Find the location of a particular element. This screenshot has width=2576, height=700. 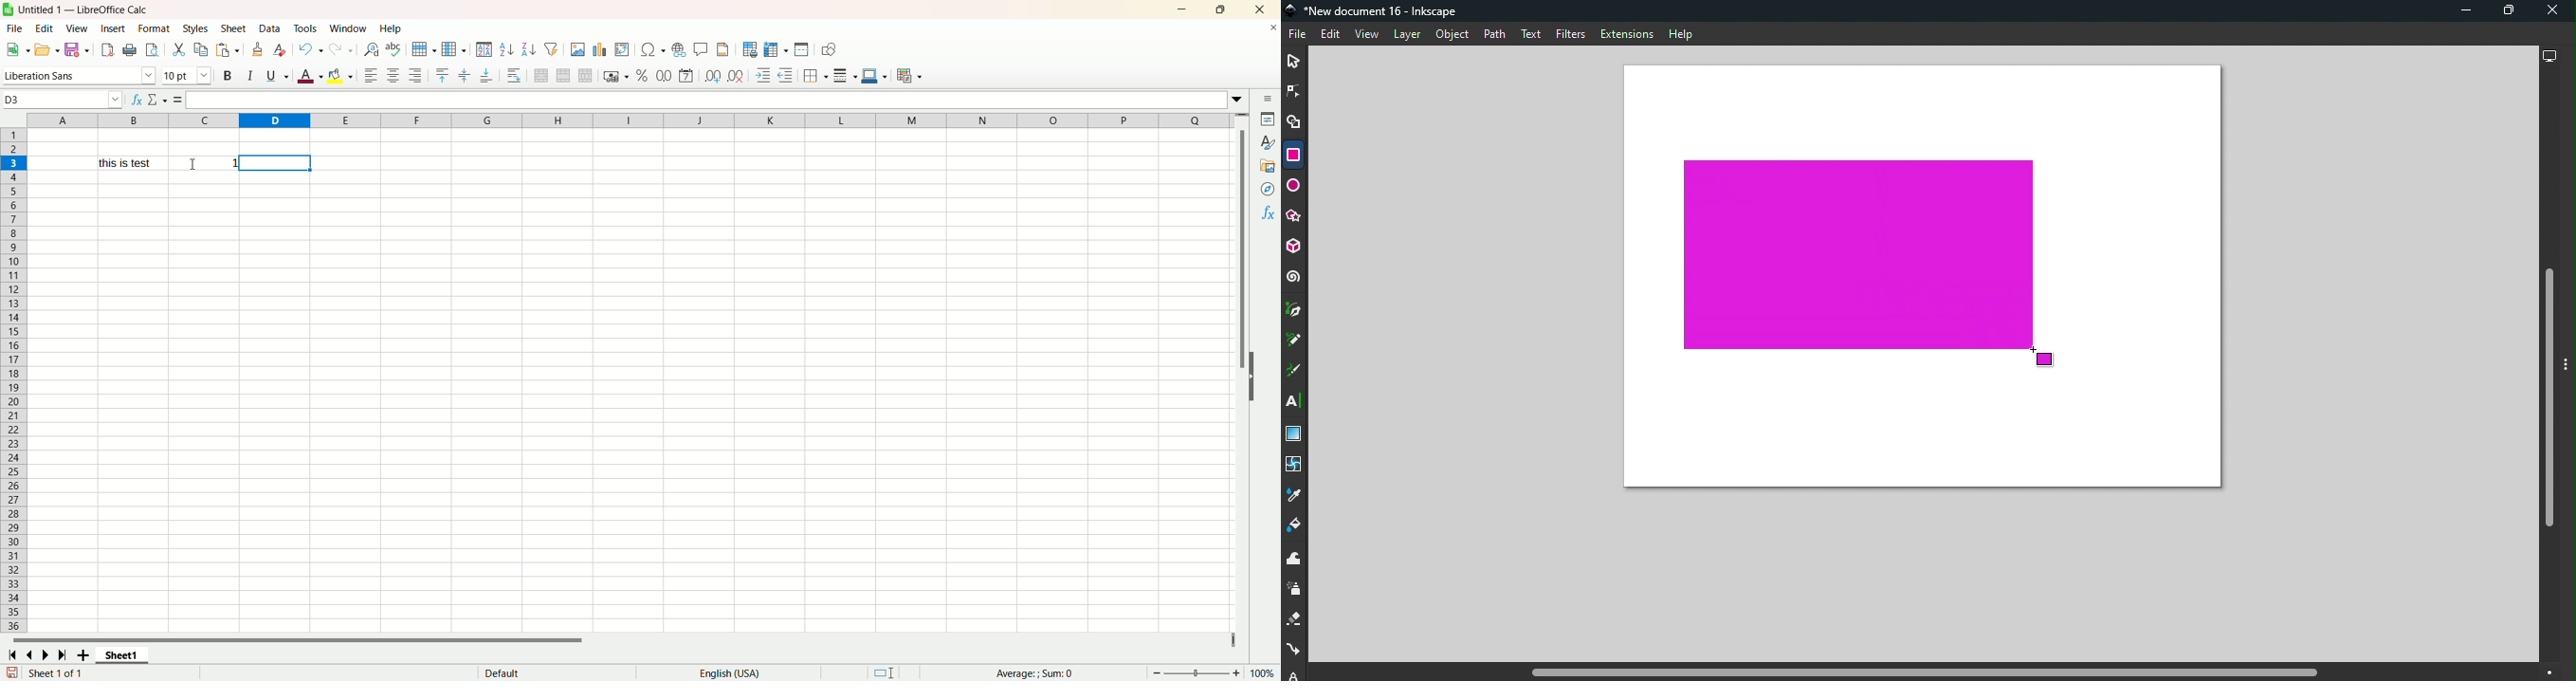

Expand fuction bar is located at coordinates (1239, 101).